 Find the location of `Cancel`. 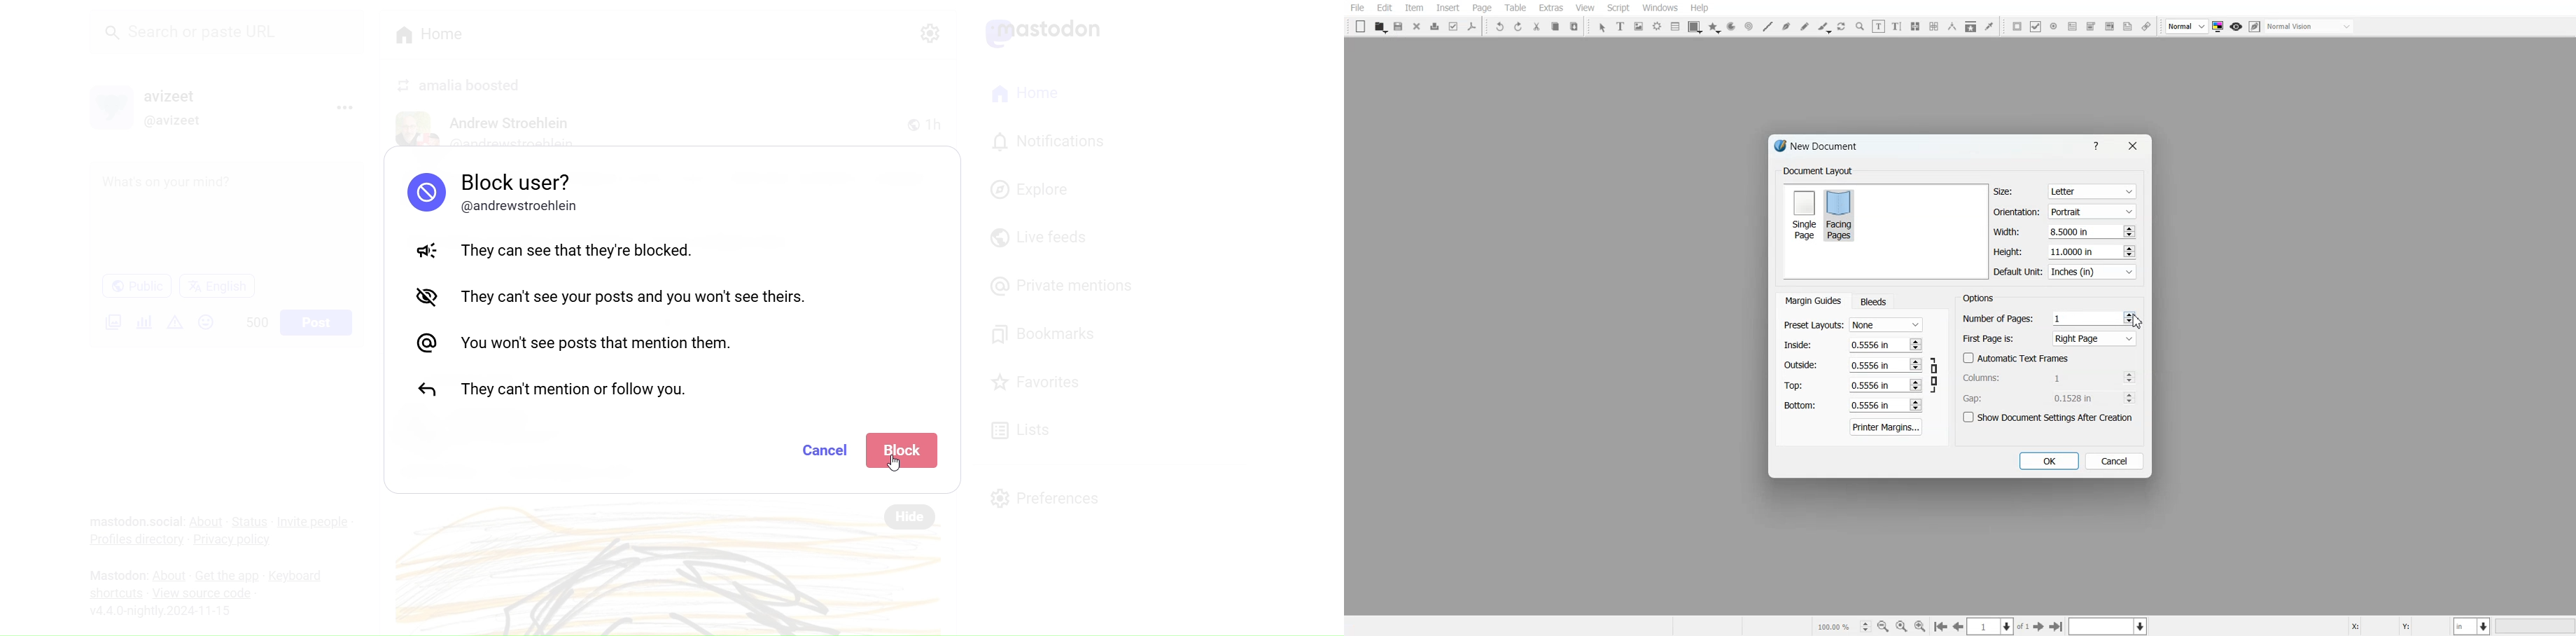

Cancel is located at coordinates (827, 449).